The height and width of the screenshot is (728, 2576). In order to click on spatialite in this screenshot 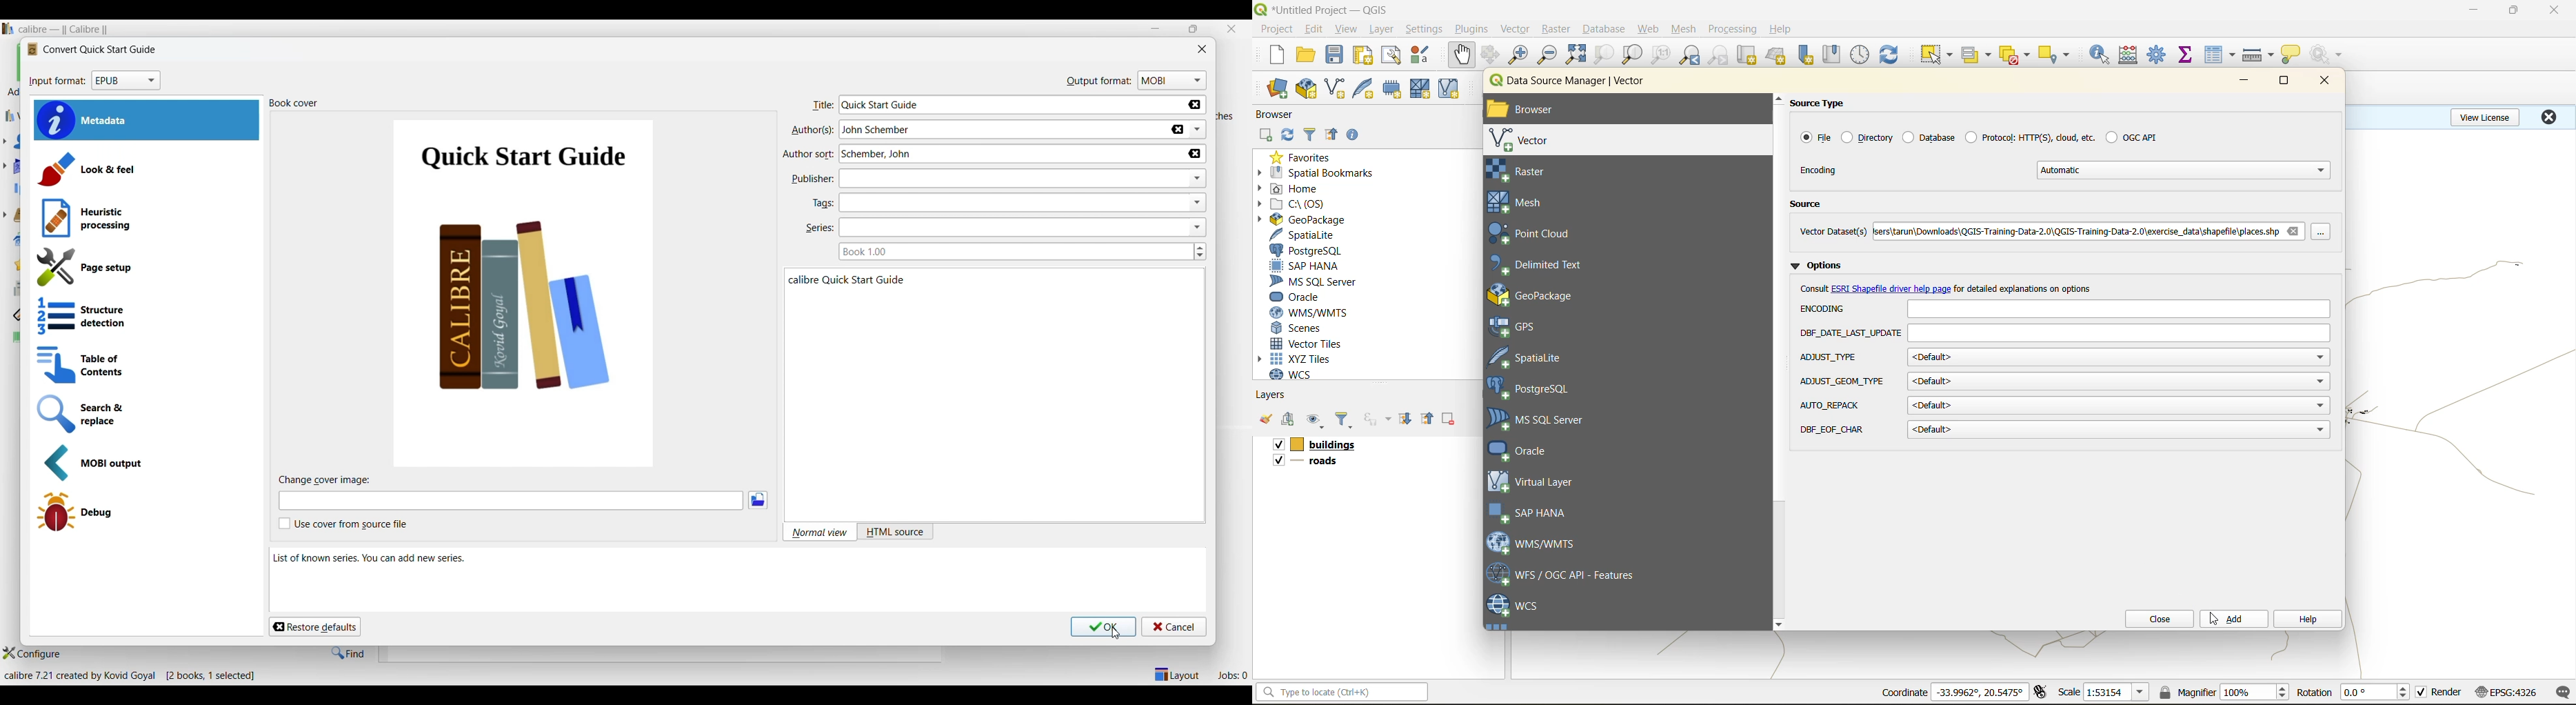, I will do `click(1309, 236)`.